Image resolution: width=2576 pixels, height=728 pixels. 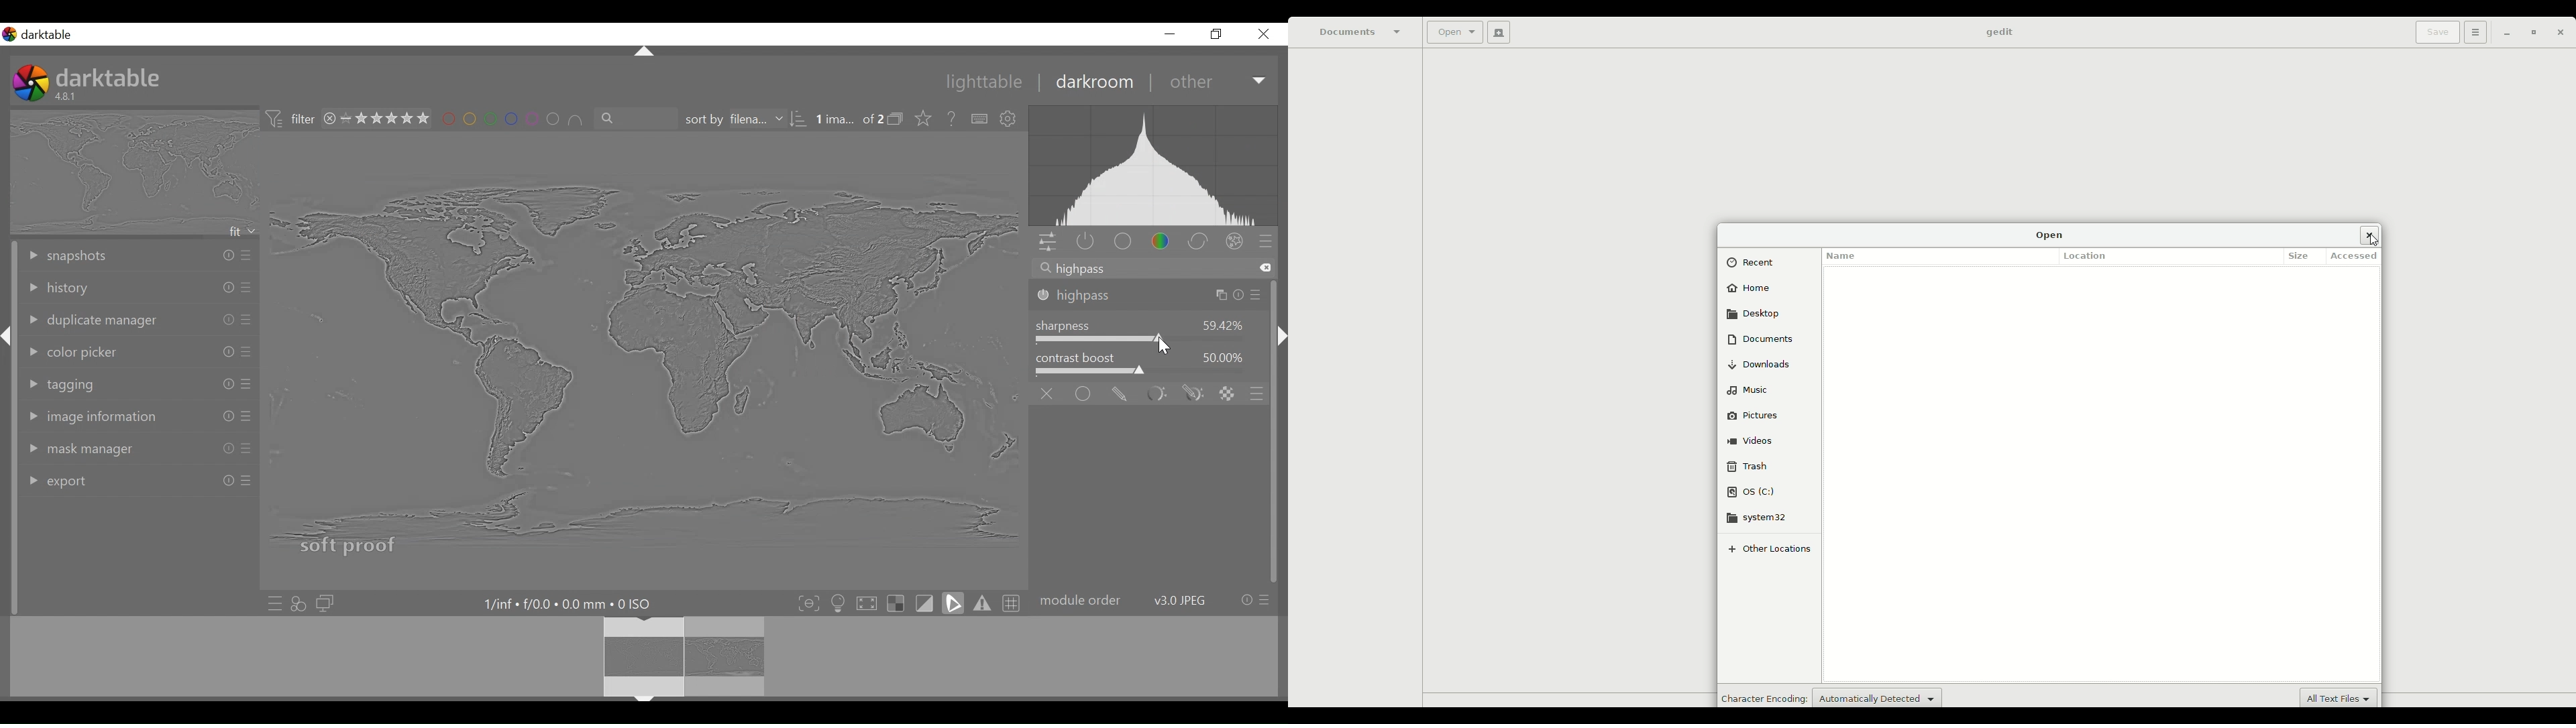 I want to click on Expand, so click(x=1260, y=82).